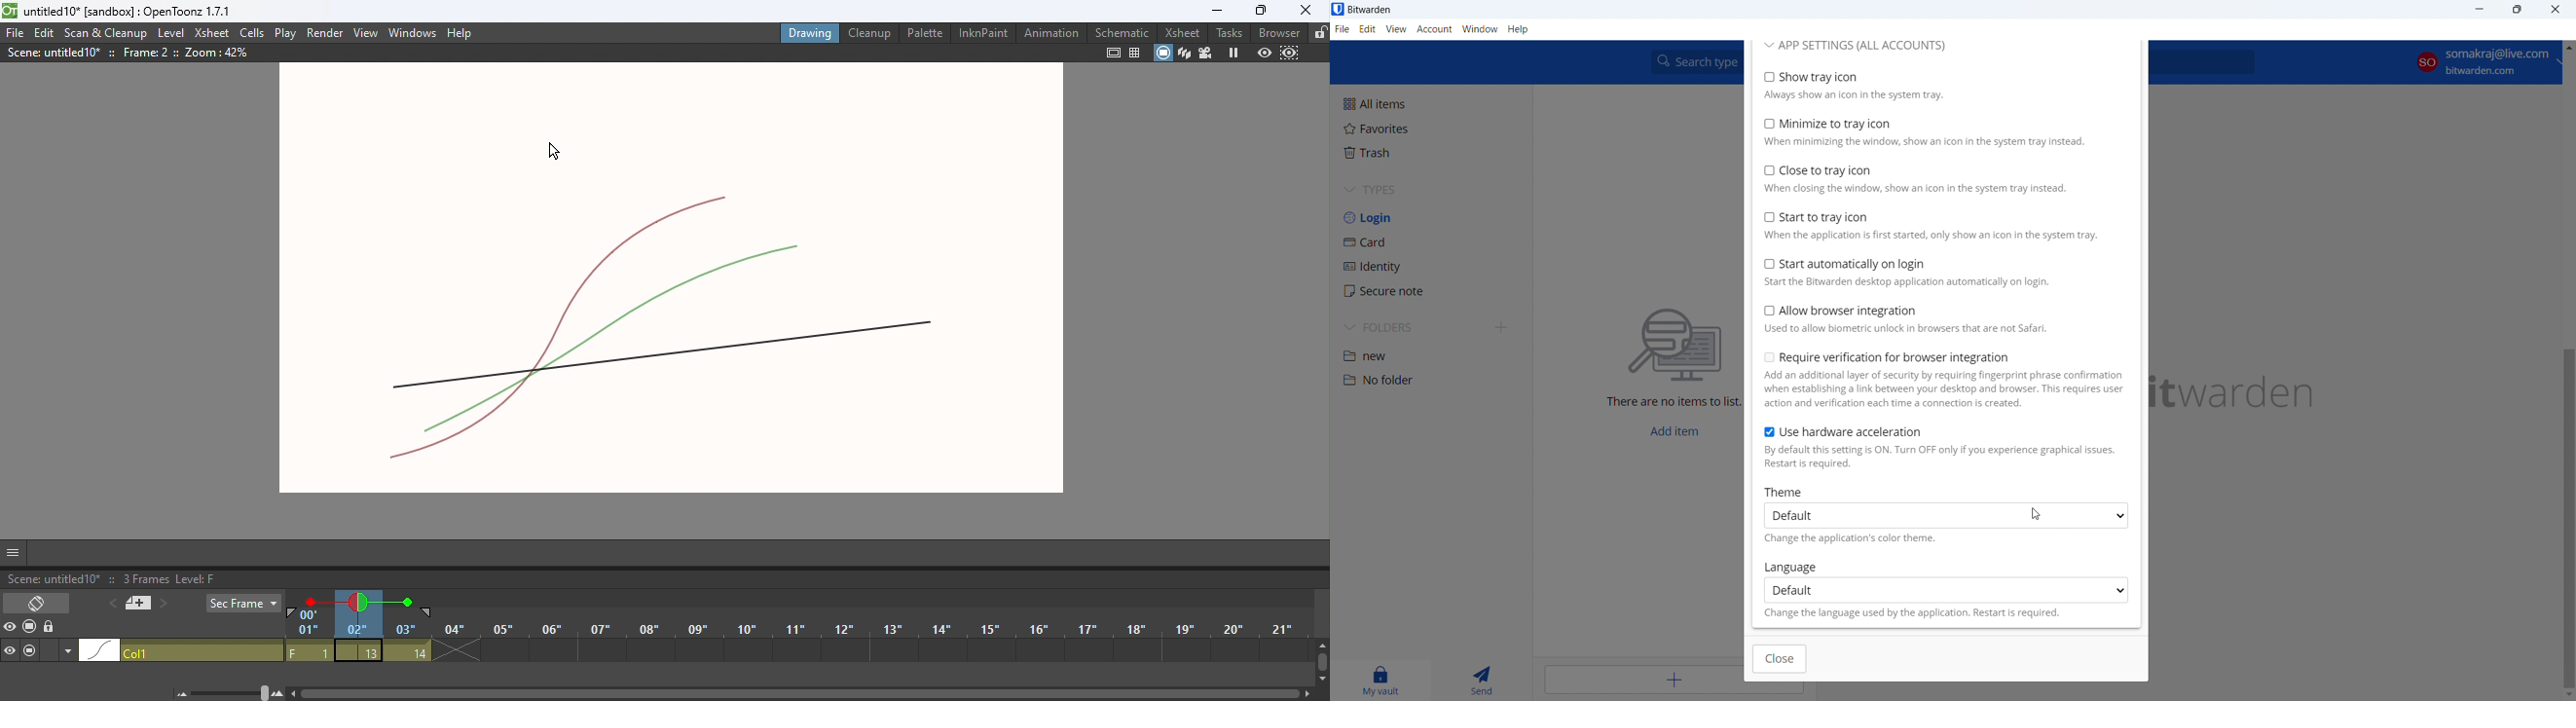 The image size is (2576, 728). I want to click on folders, so click(1412, 327).